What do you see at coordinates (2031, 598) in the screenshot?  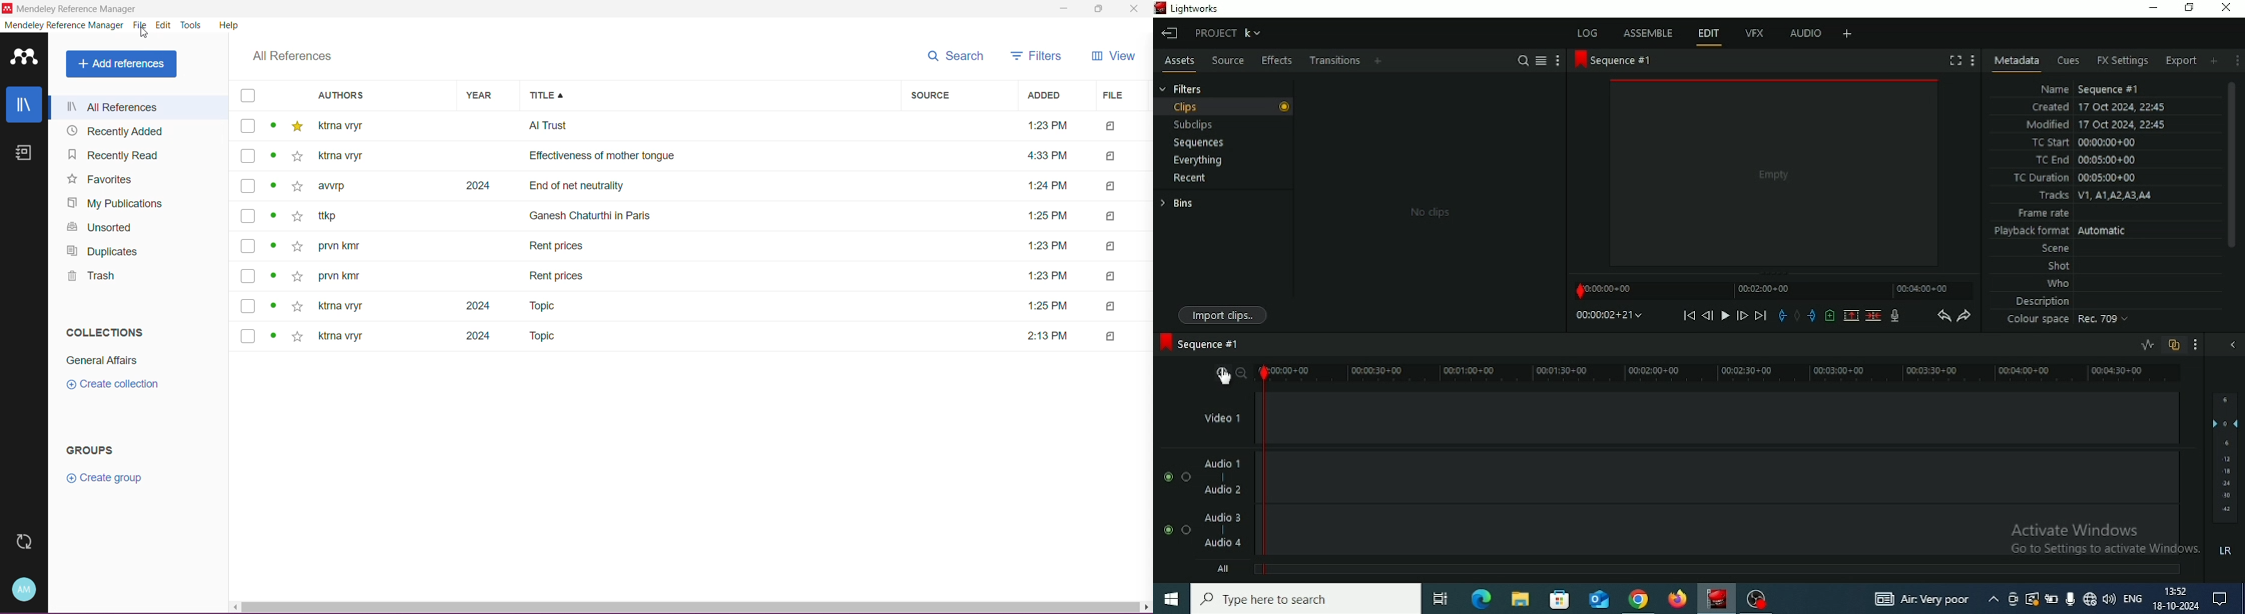 I see `Warning` at bounding box center [2031, 598].